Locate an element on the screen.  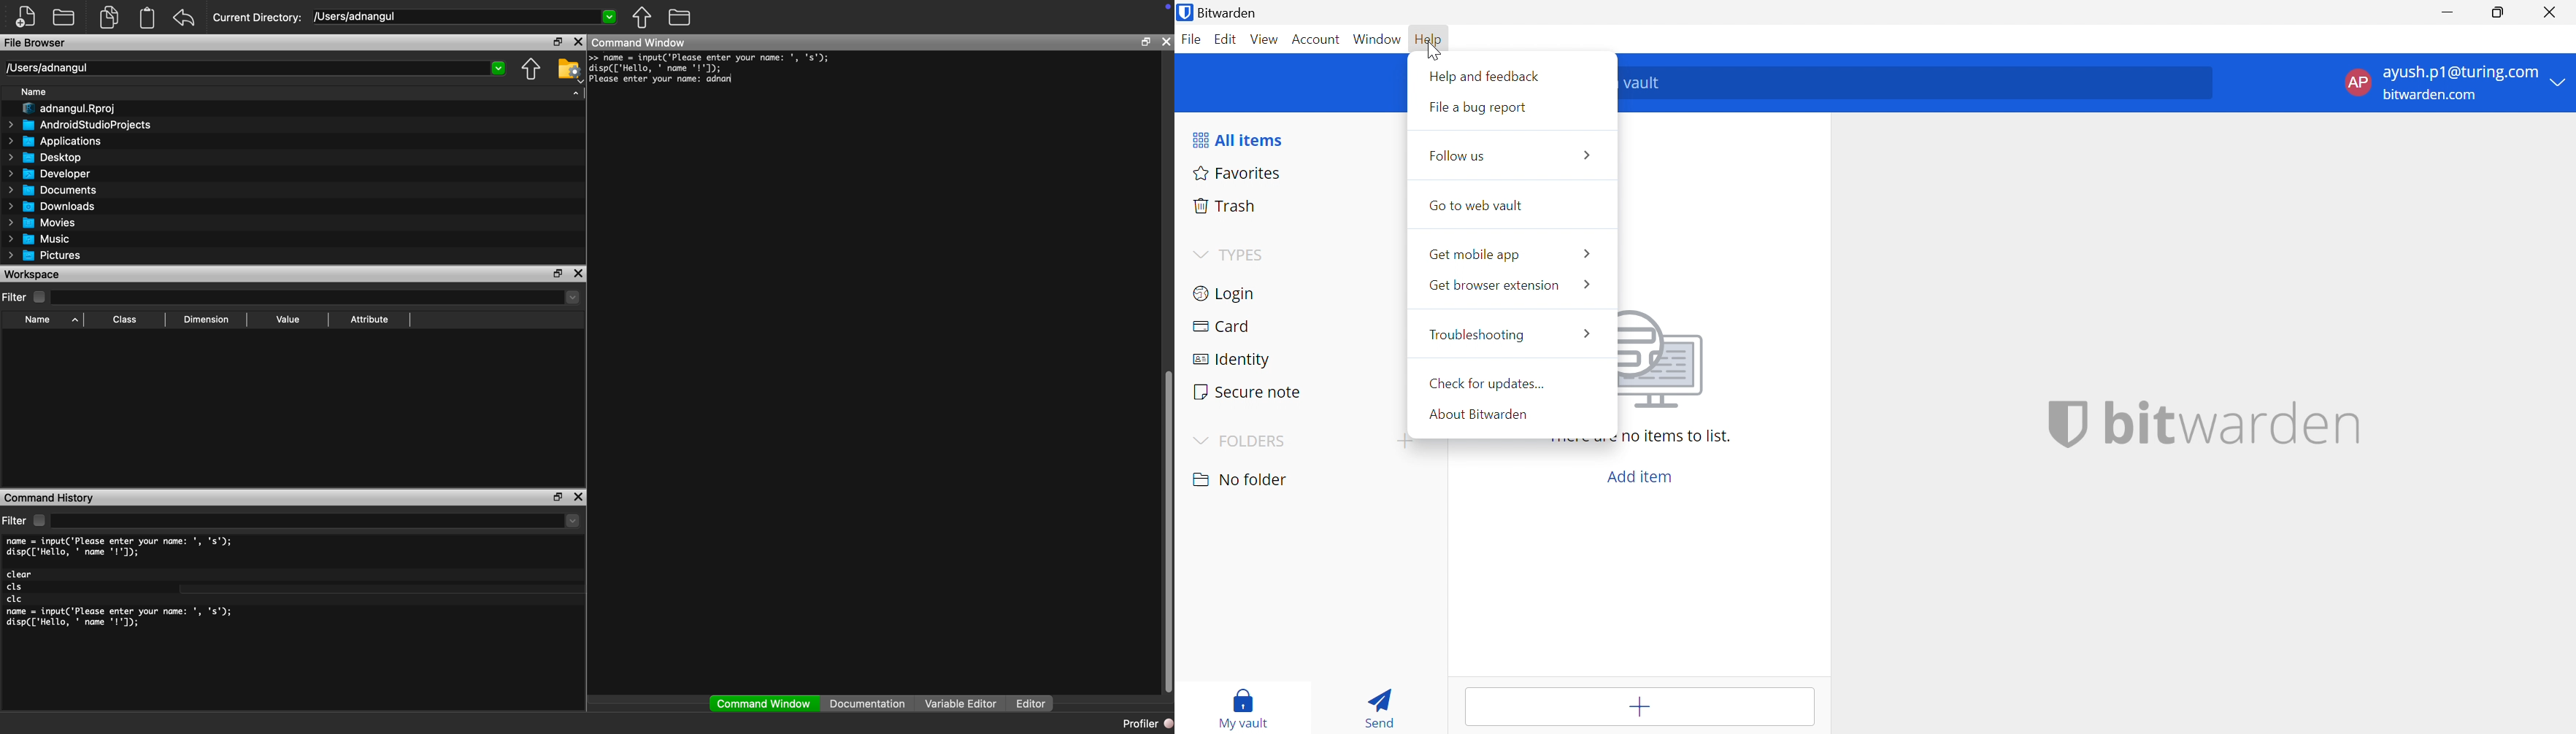
Name is located at coordinates (35, 91).